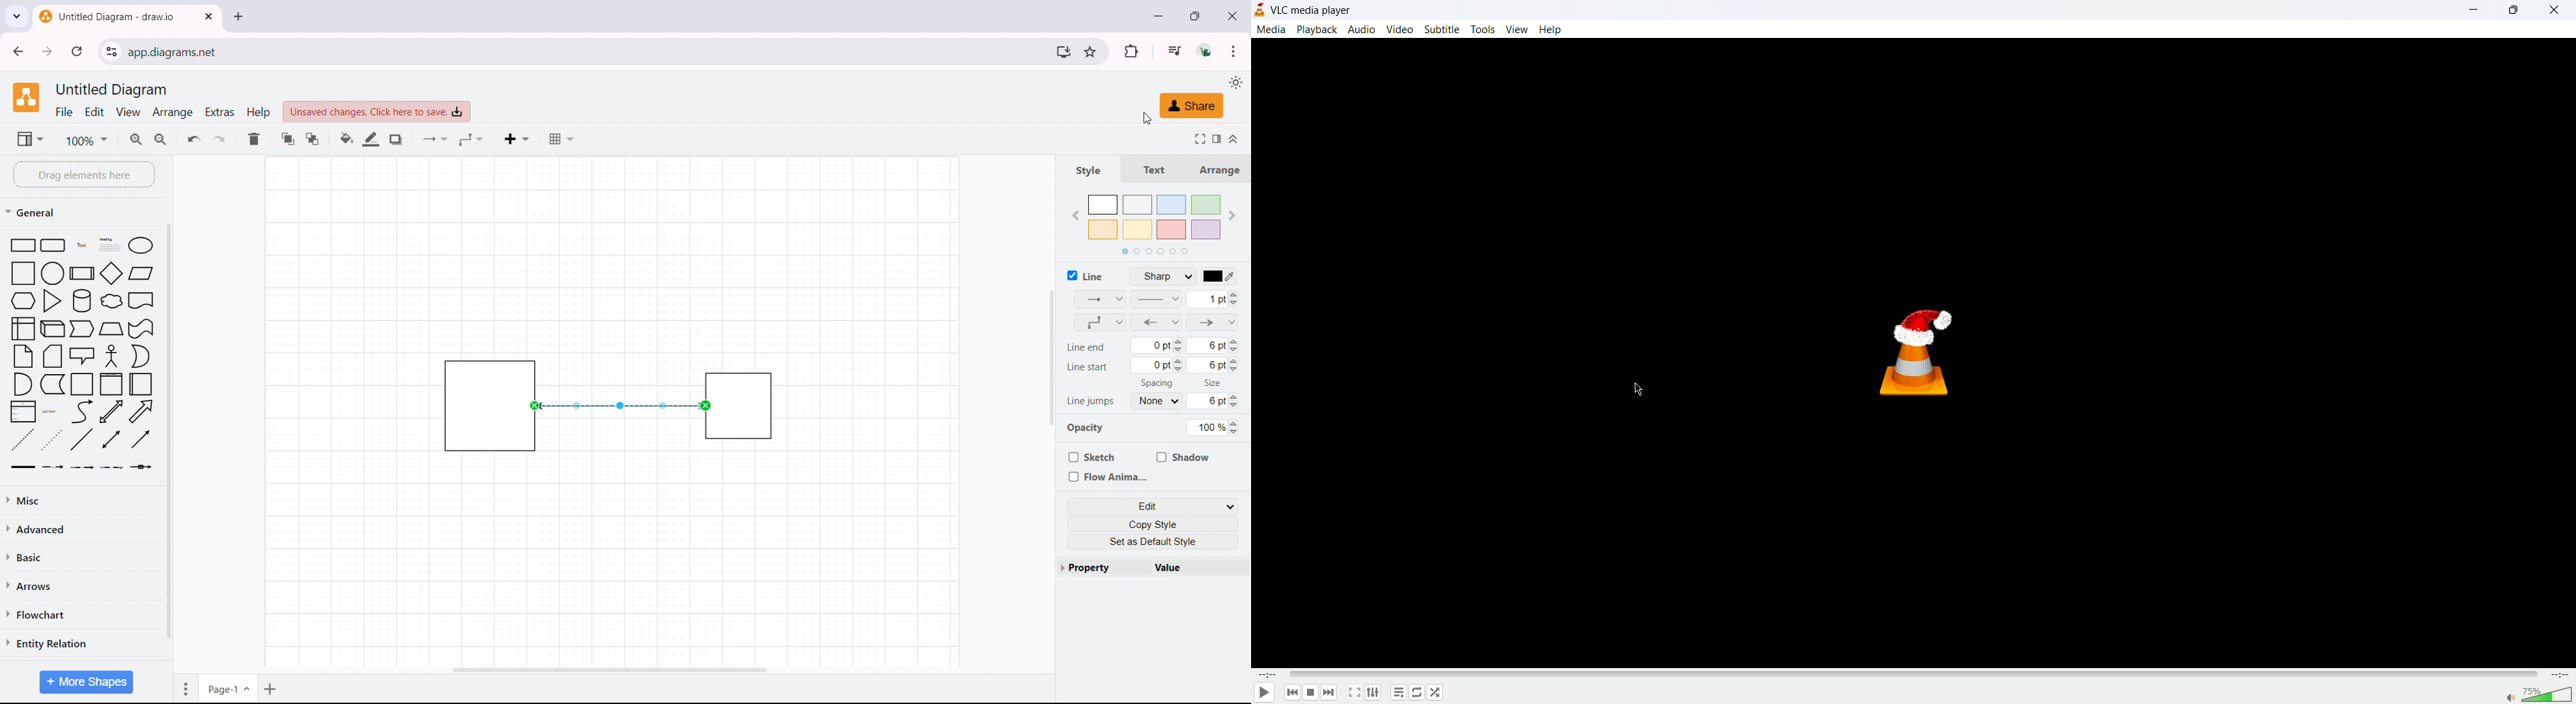  What do you see at coordinates (587, 51) in the screenshot?
I see `URL space` at bounding box center [587, 51].